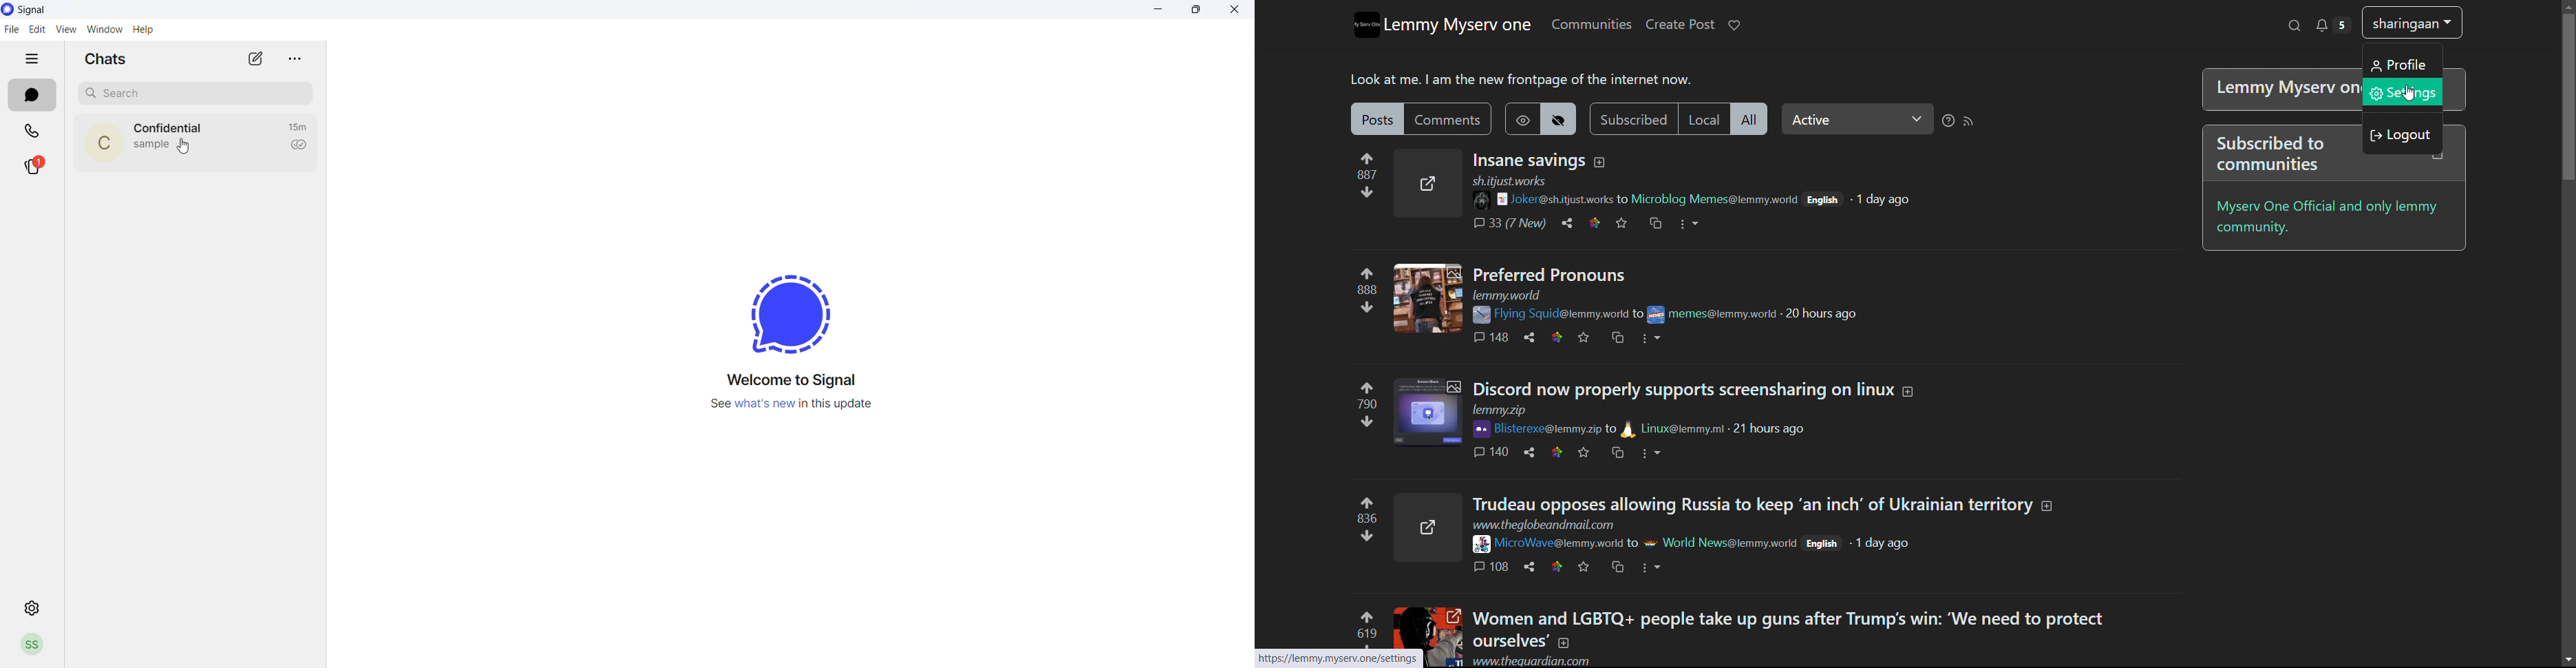 The height and width of the screenshot is (672, 2576). Describe the element at coordinates (1630, 118) in the screenshot. I see `subscribed` at that location.